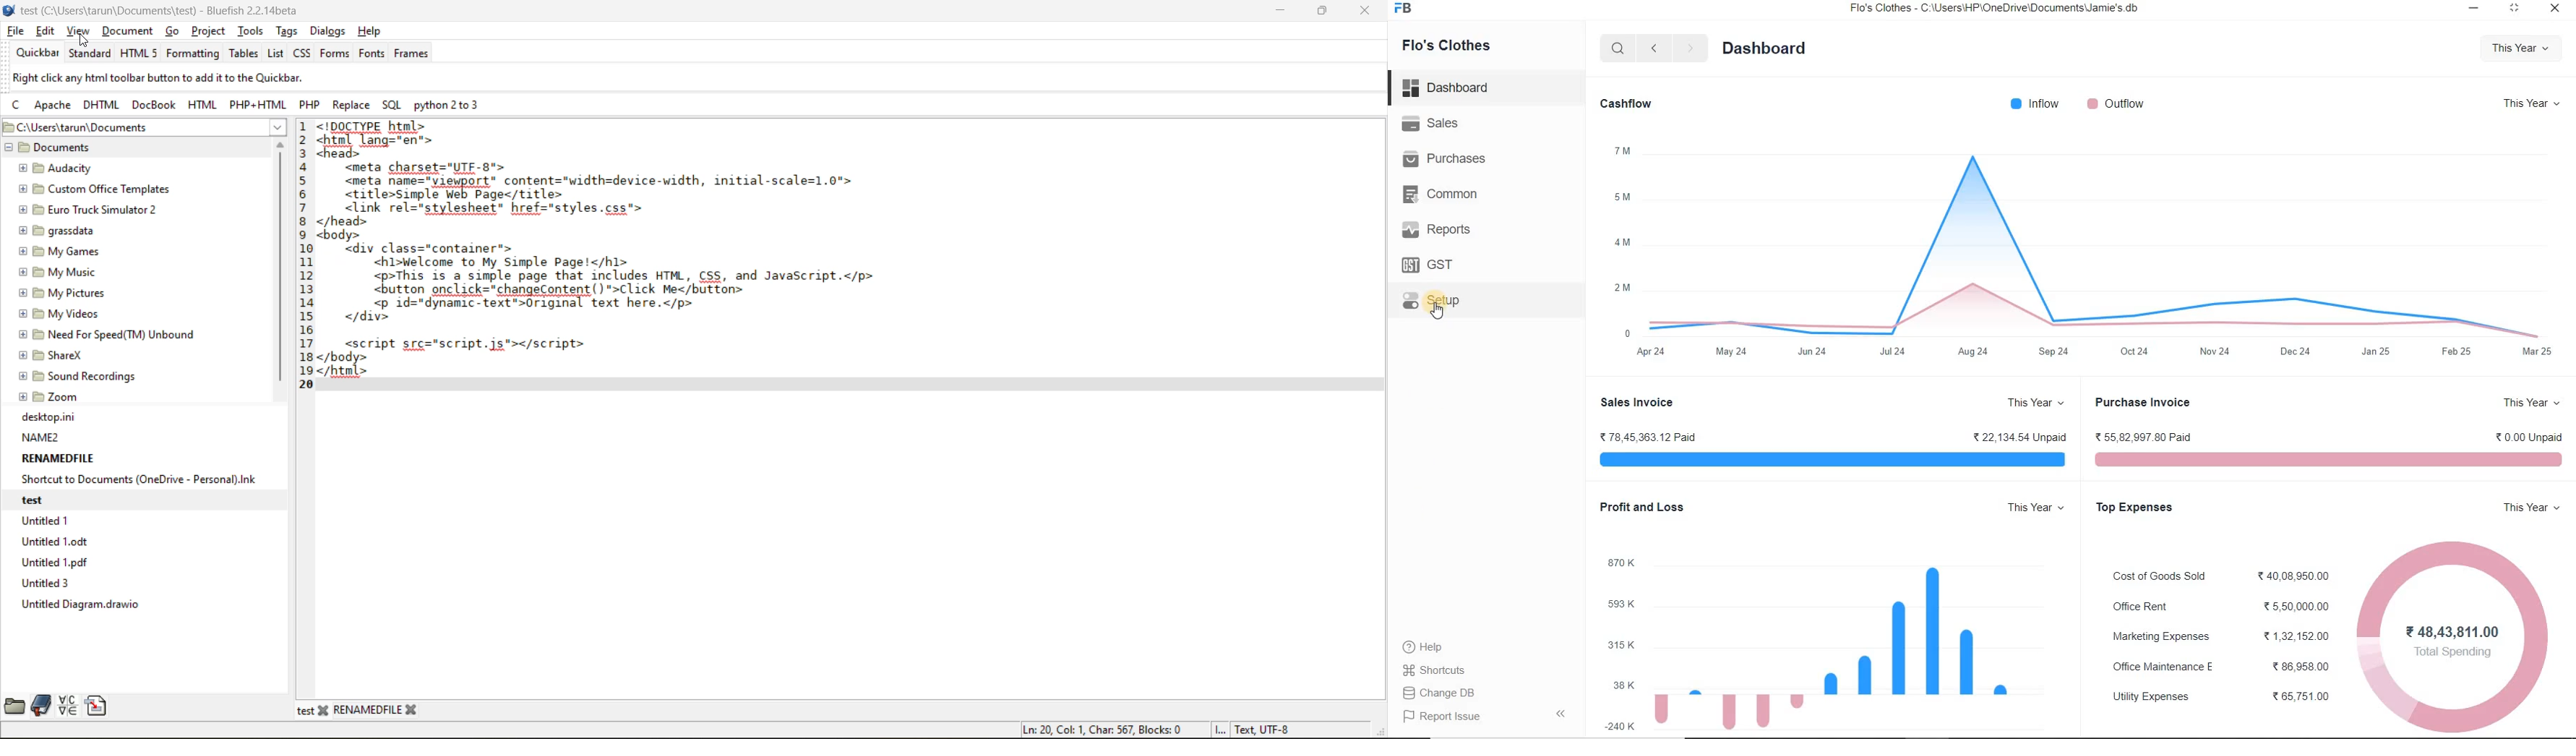  Describe the element at coordinates (1438, 693) in the screenshot. I see `Change DB` at that location.